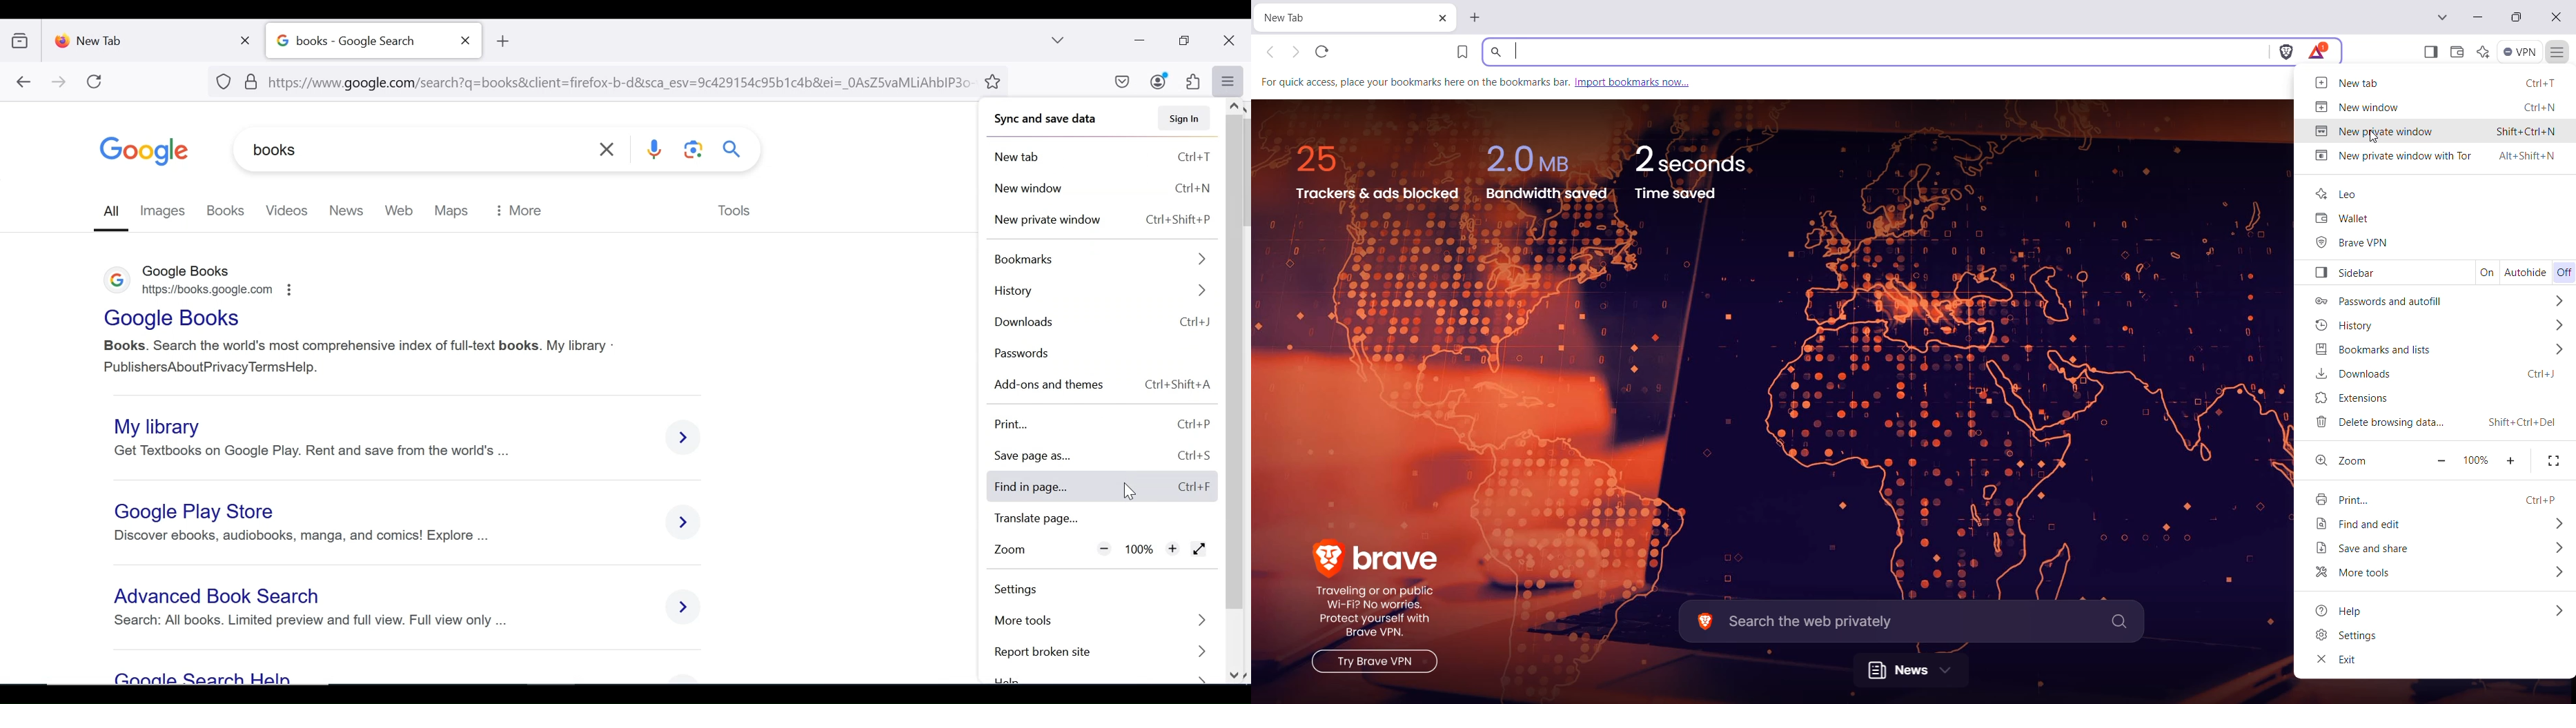 The height and width of the screenshot is (728, 2576). Describe the element at coordinates (23, 38) in the screenshot. I see `show recent browsing across devices` at that location.